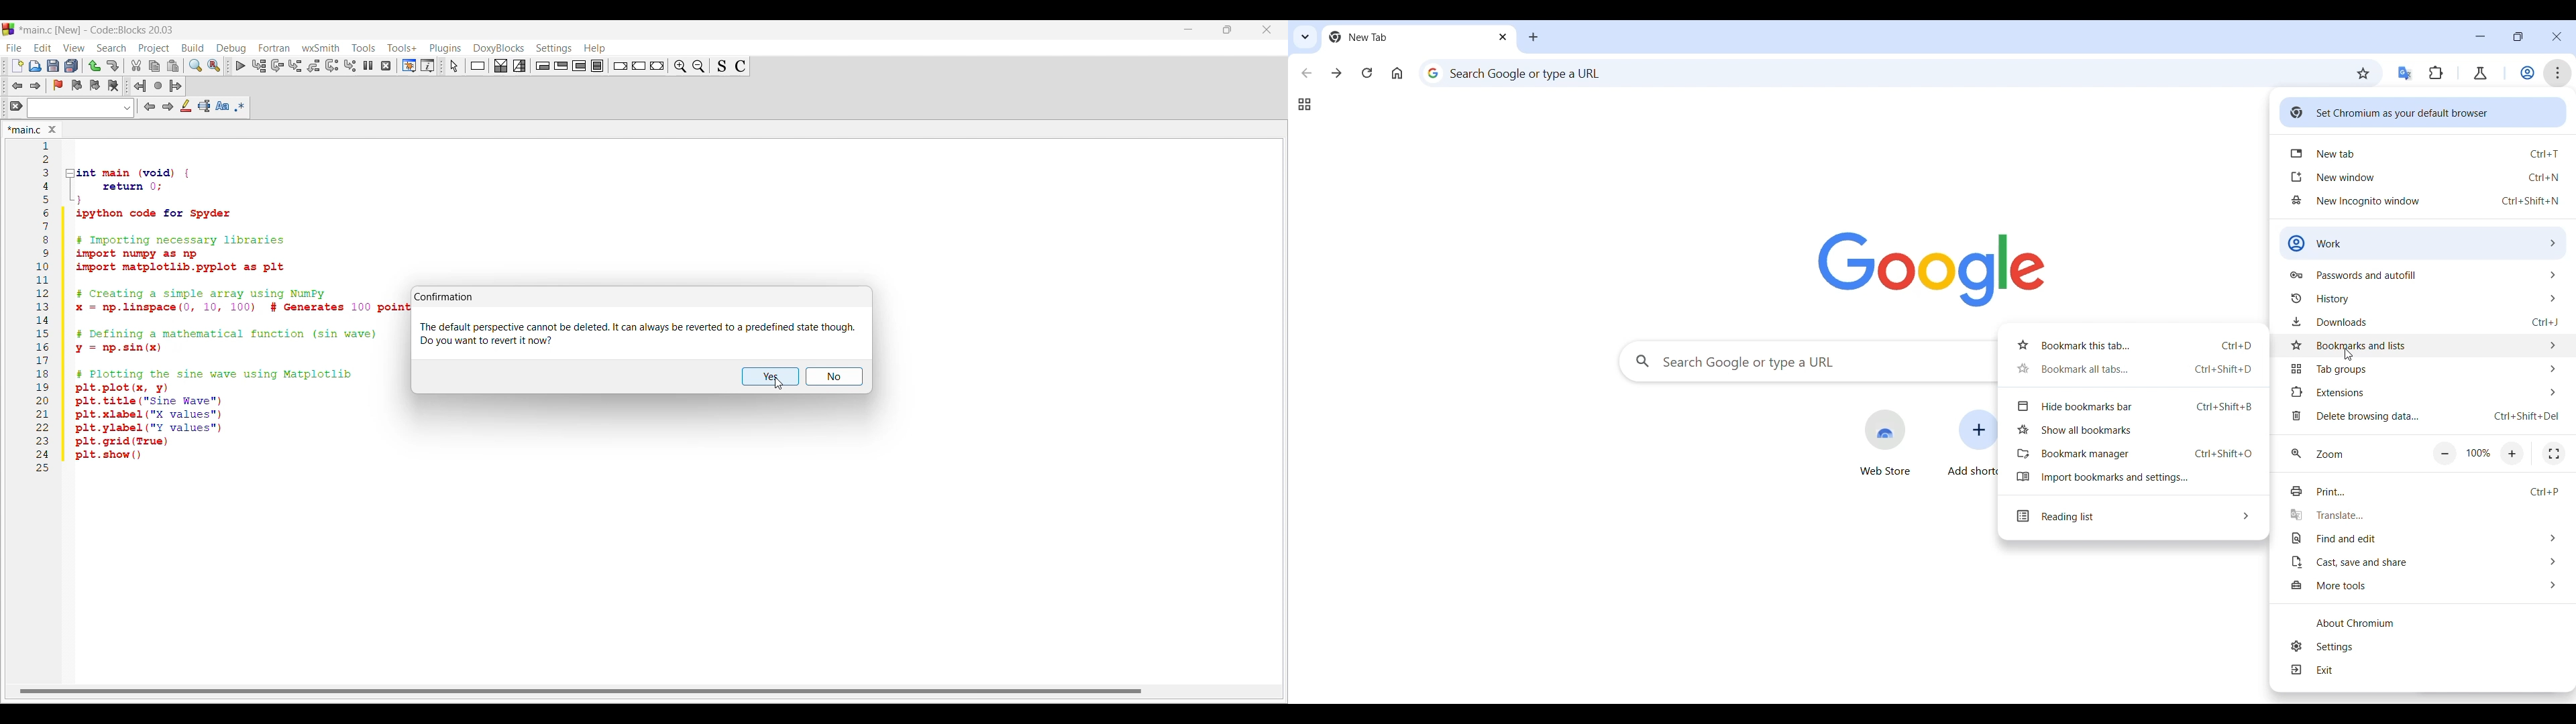  Describe the element at coordinates (2423, 298) in the screenshot. I see `History ` at that location.